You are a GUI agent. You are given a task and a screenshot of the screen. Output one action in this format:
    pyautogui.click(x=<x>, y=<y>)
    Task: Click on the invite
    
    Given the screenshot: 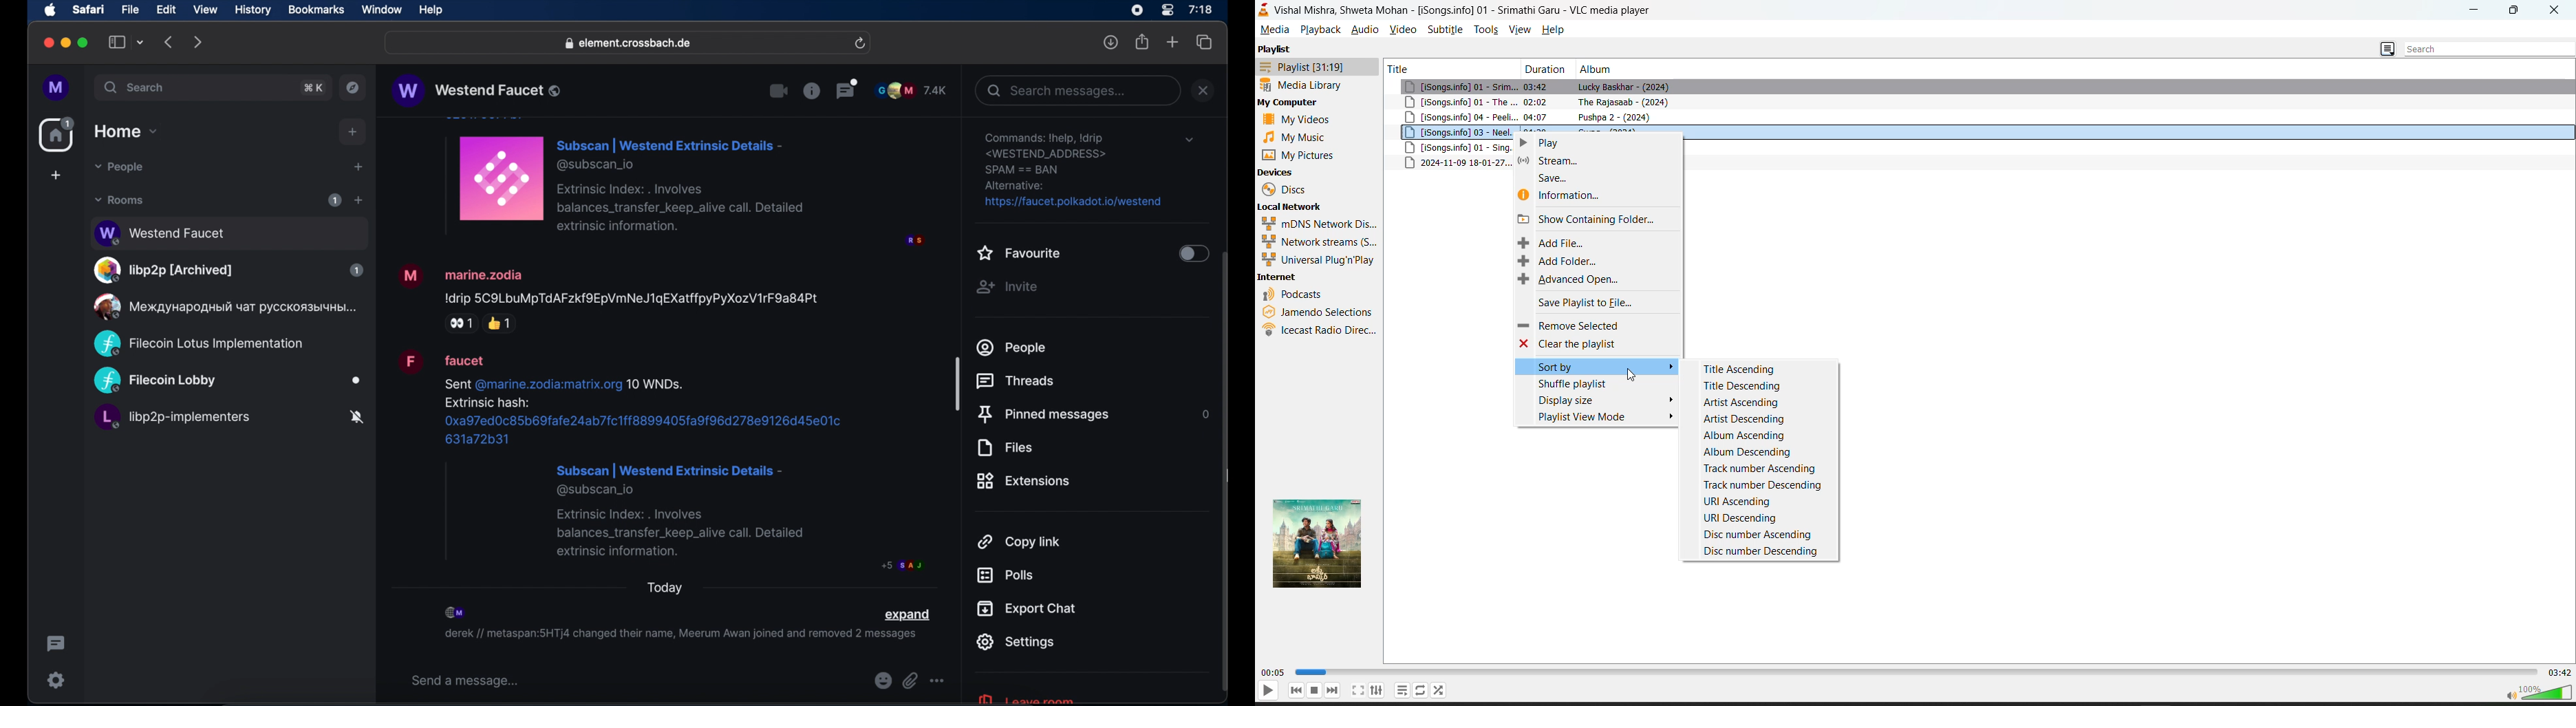 What is the action you would take?
    pyautogui.click(x=1007, y=287)
    